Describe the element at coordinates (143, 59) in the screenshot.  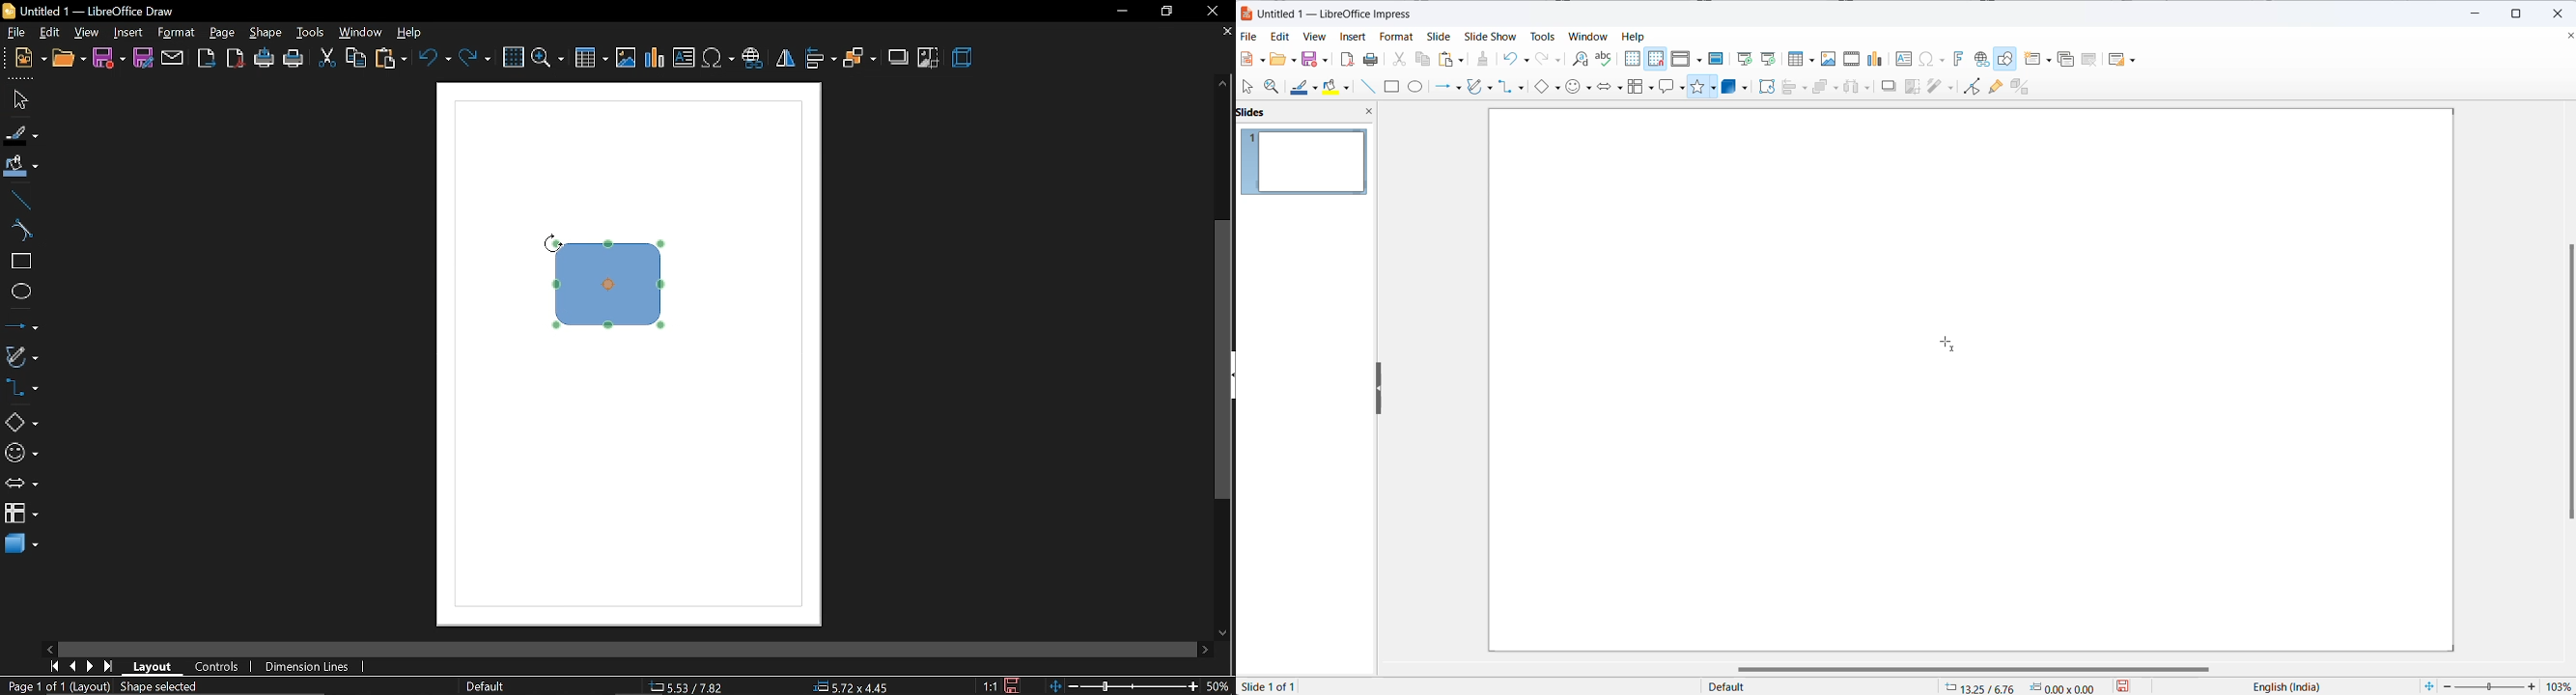
I see `save as` at that location.